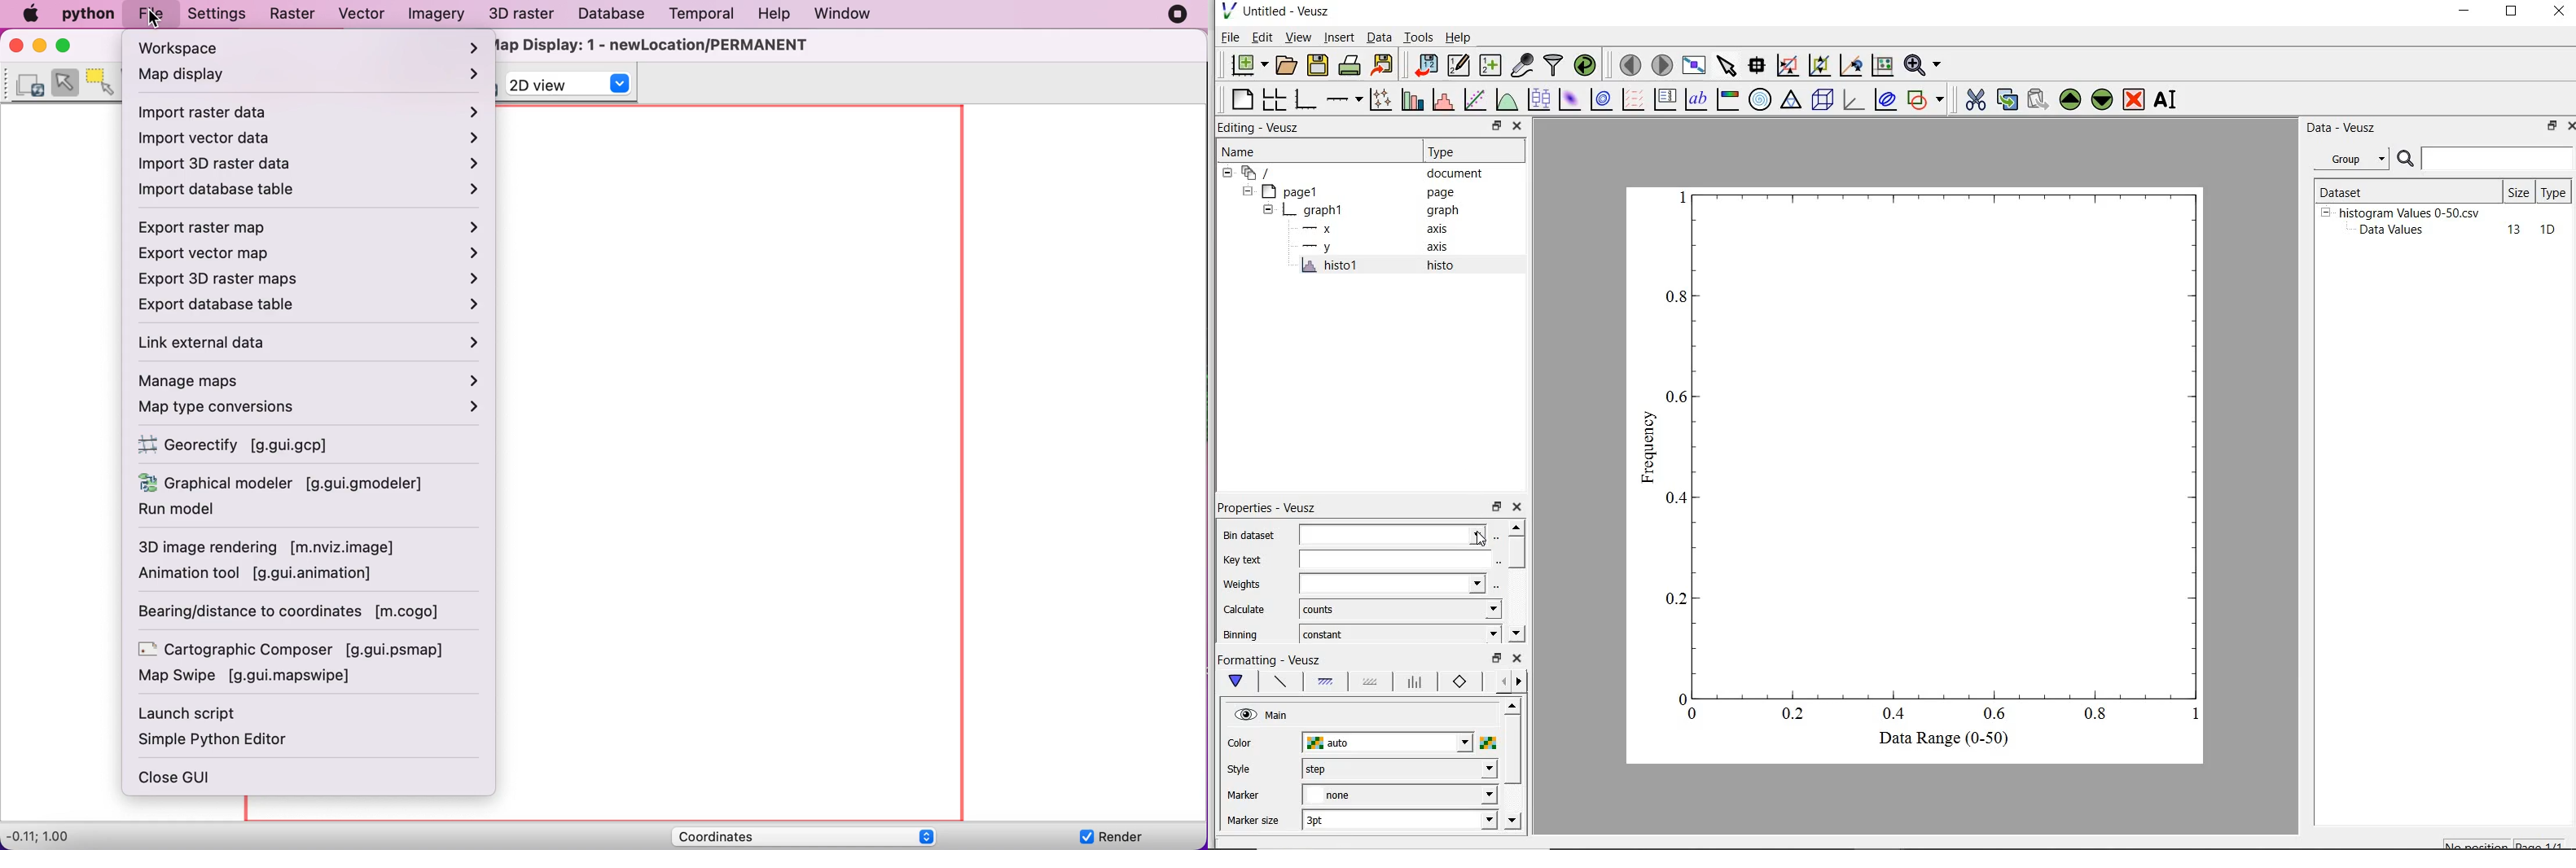 The image size is (2576, 868). What do you see at coordinates (1792, 101) in the screenshot?
I see `ternary graph` at bounding box center [1792, 101].